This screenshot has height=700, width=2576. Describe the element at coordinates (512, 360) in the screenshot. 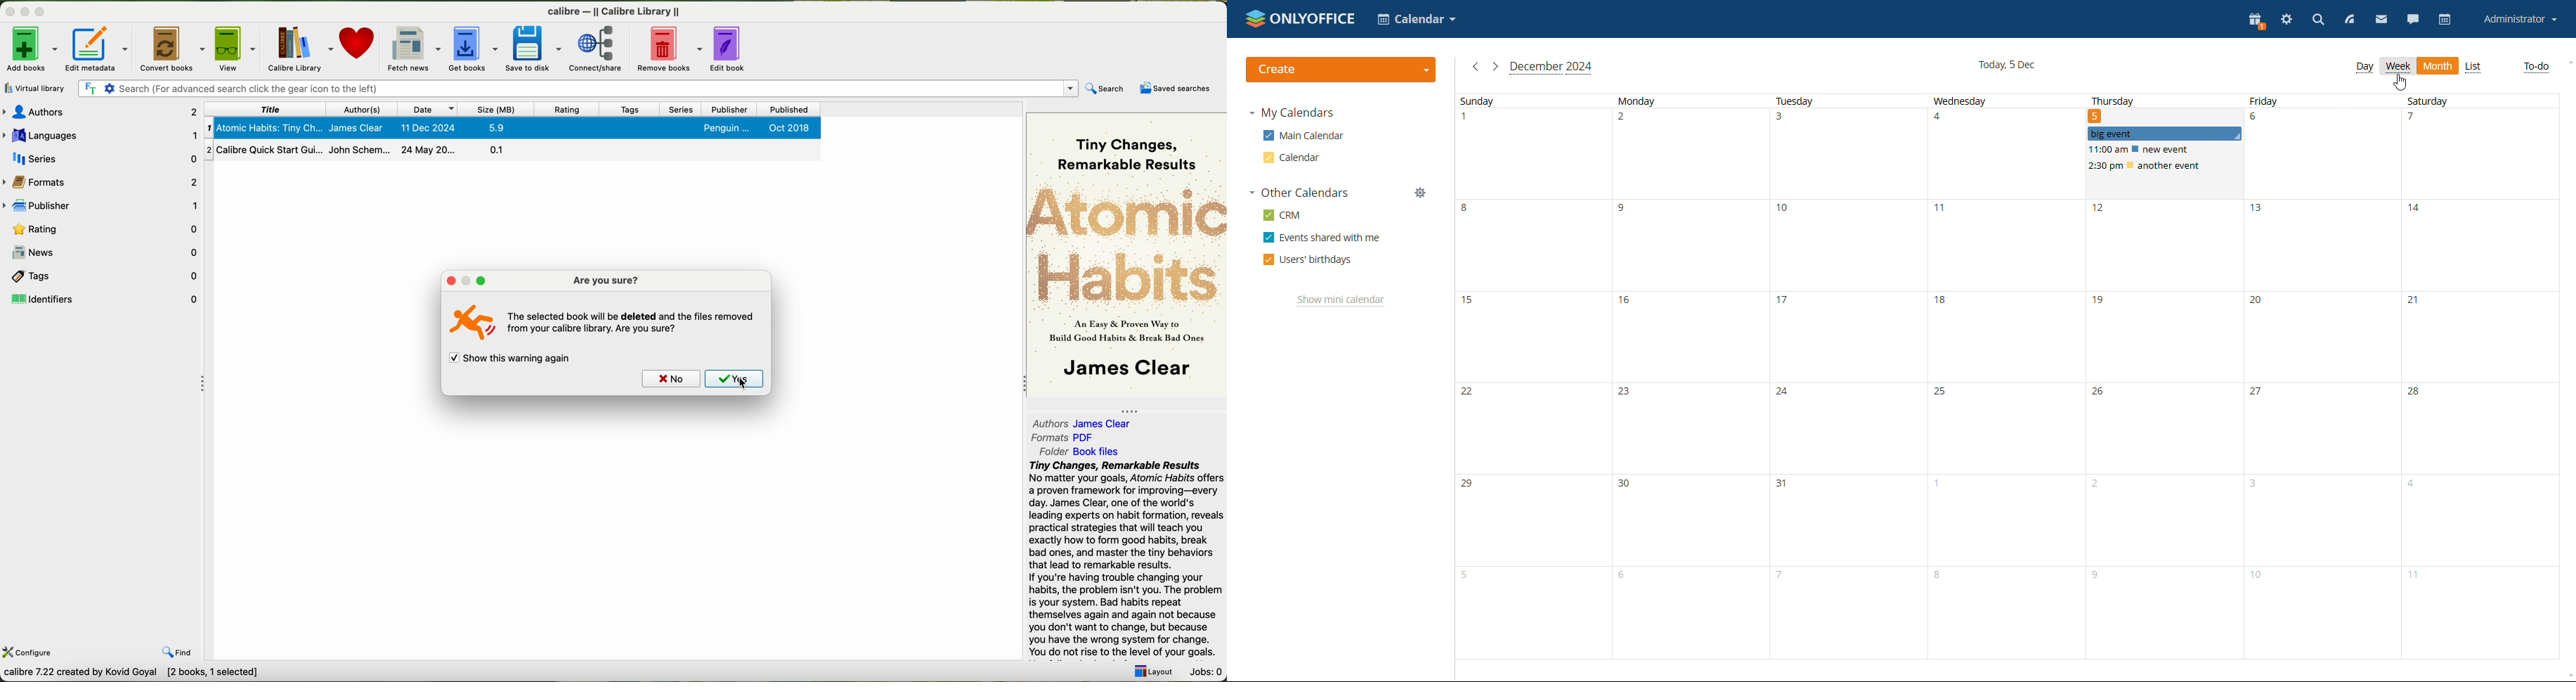

I see `enable show this warning again` at that location.